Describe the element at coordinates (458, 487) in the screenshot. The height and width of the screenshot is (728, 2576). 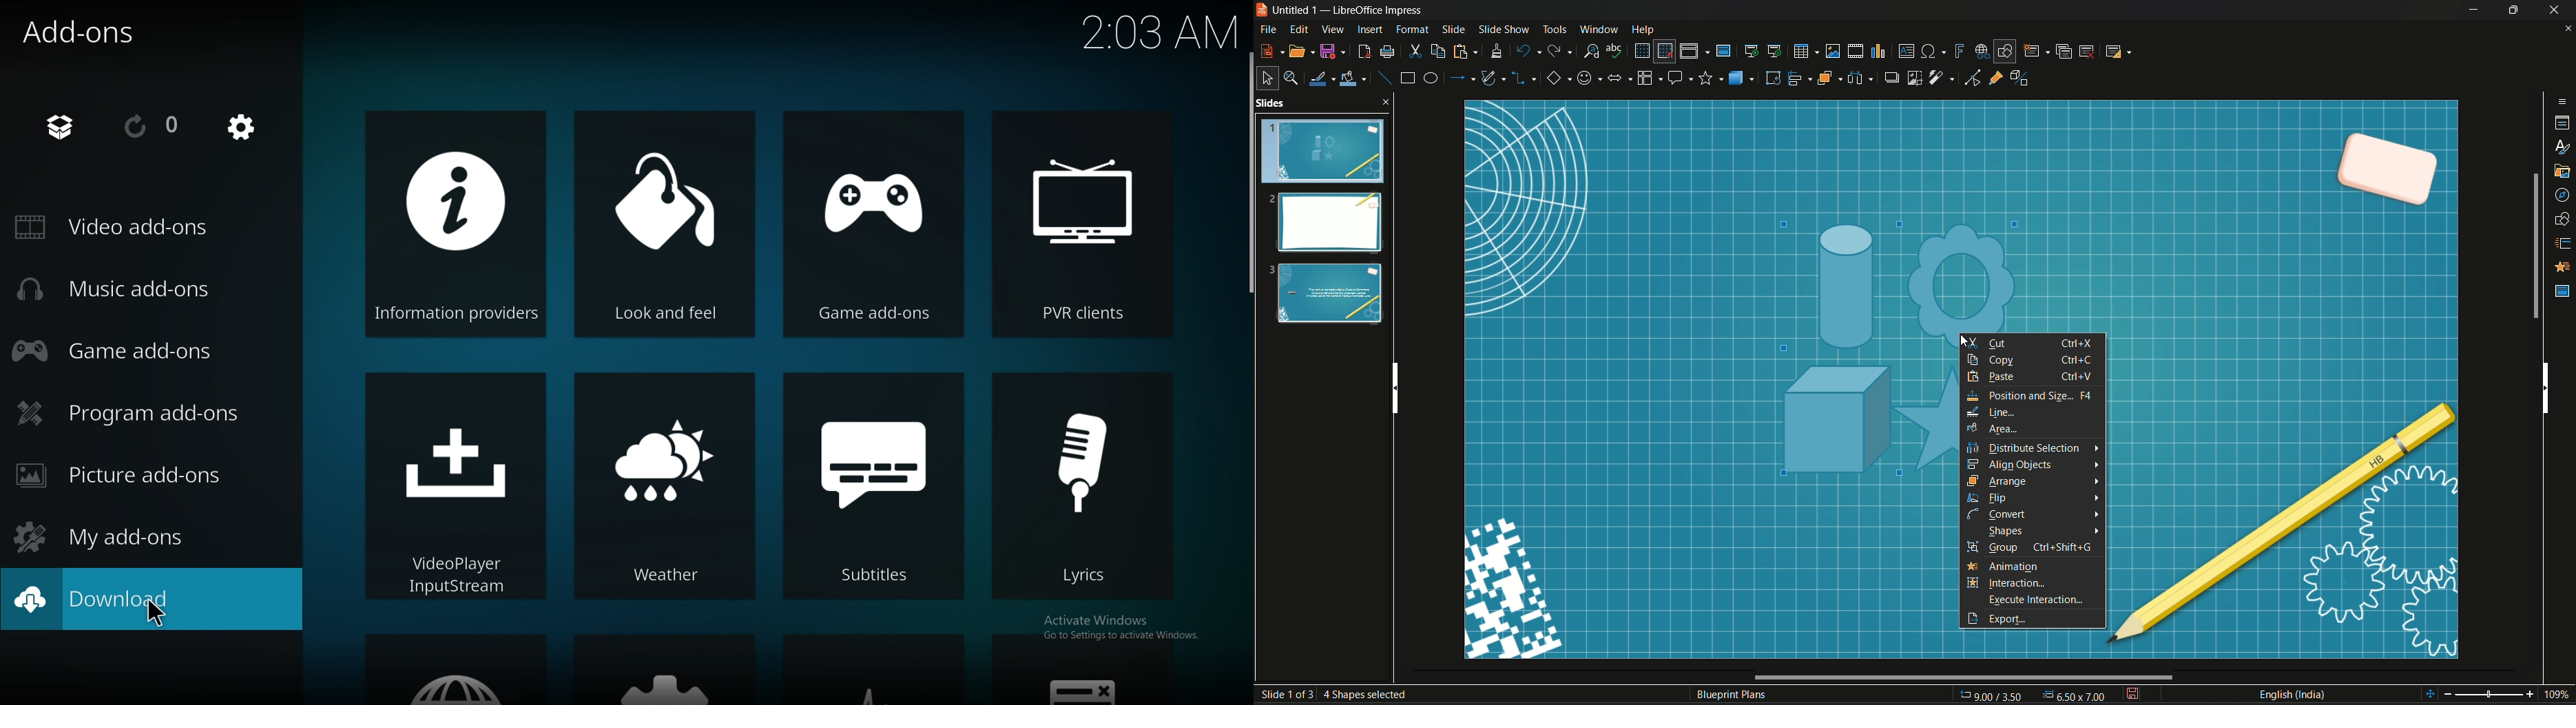
I see `video player inputstream` at that location.